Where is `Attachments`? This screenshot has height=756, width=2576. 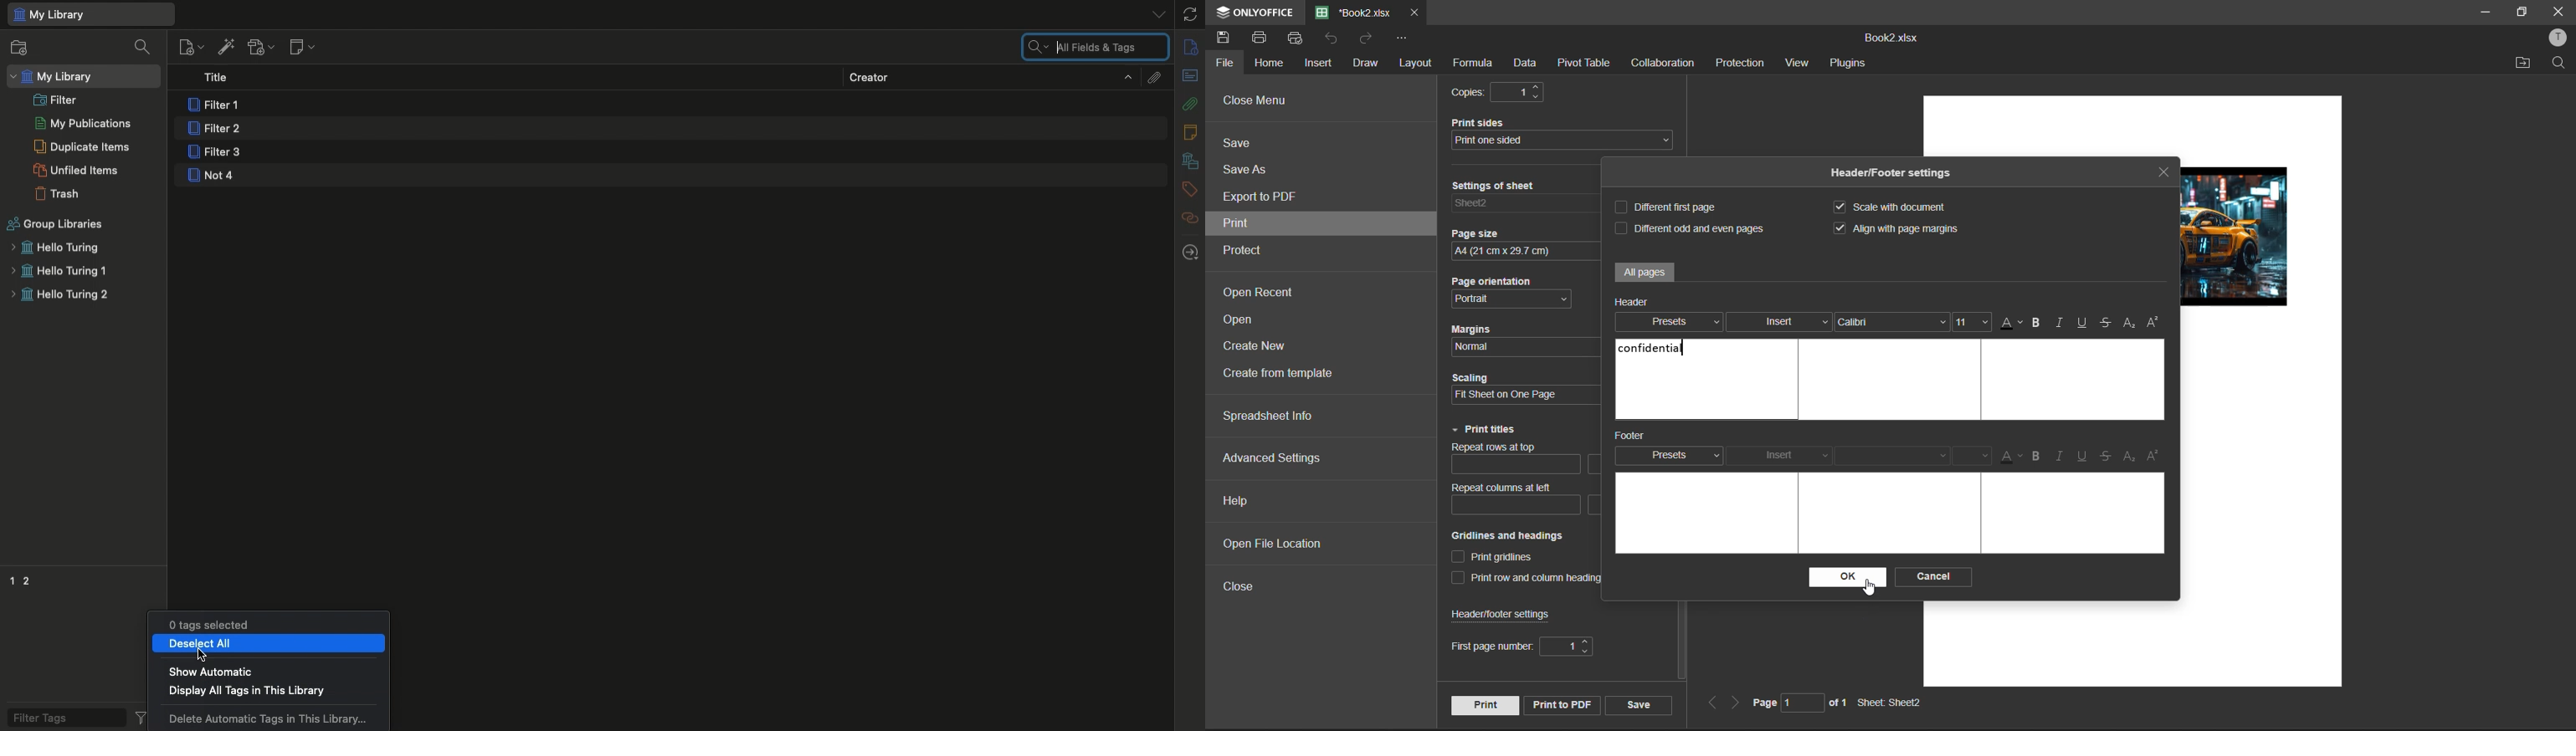
Attachments is located at coordinates (1152, 76).